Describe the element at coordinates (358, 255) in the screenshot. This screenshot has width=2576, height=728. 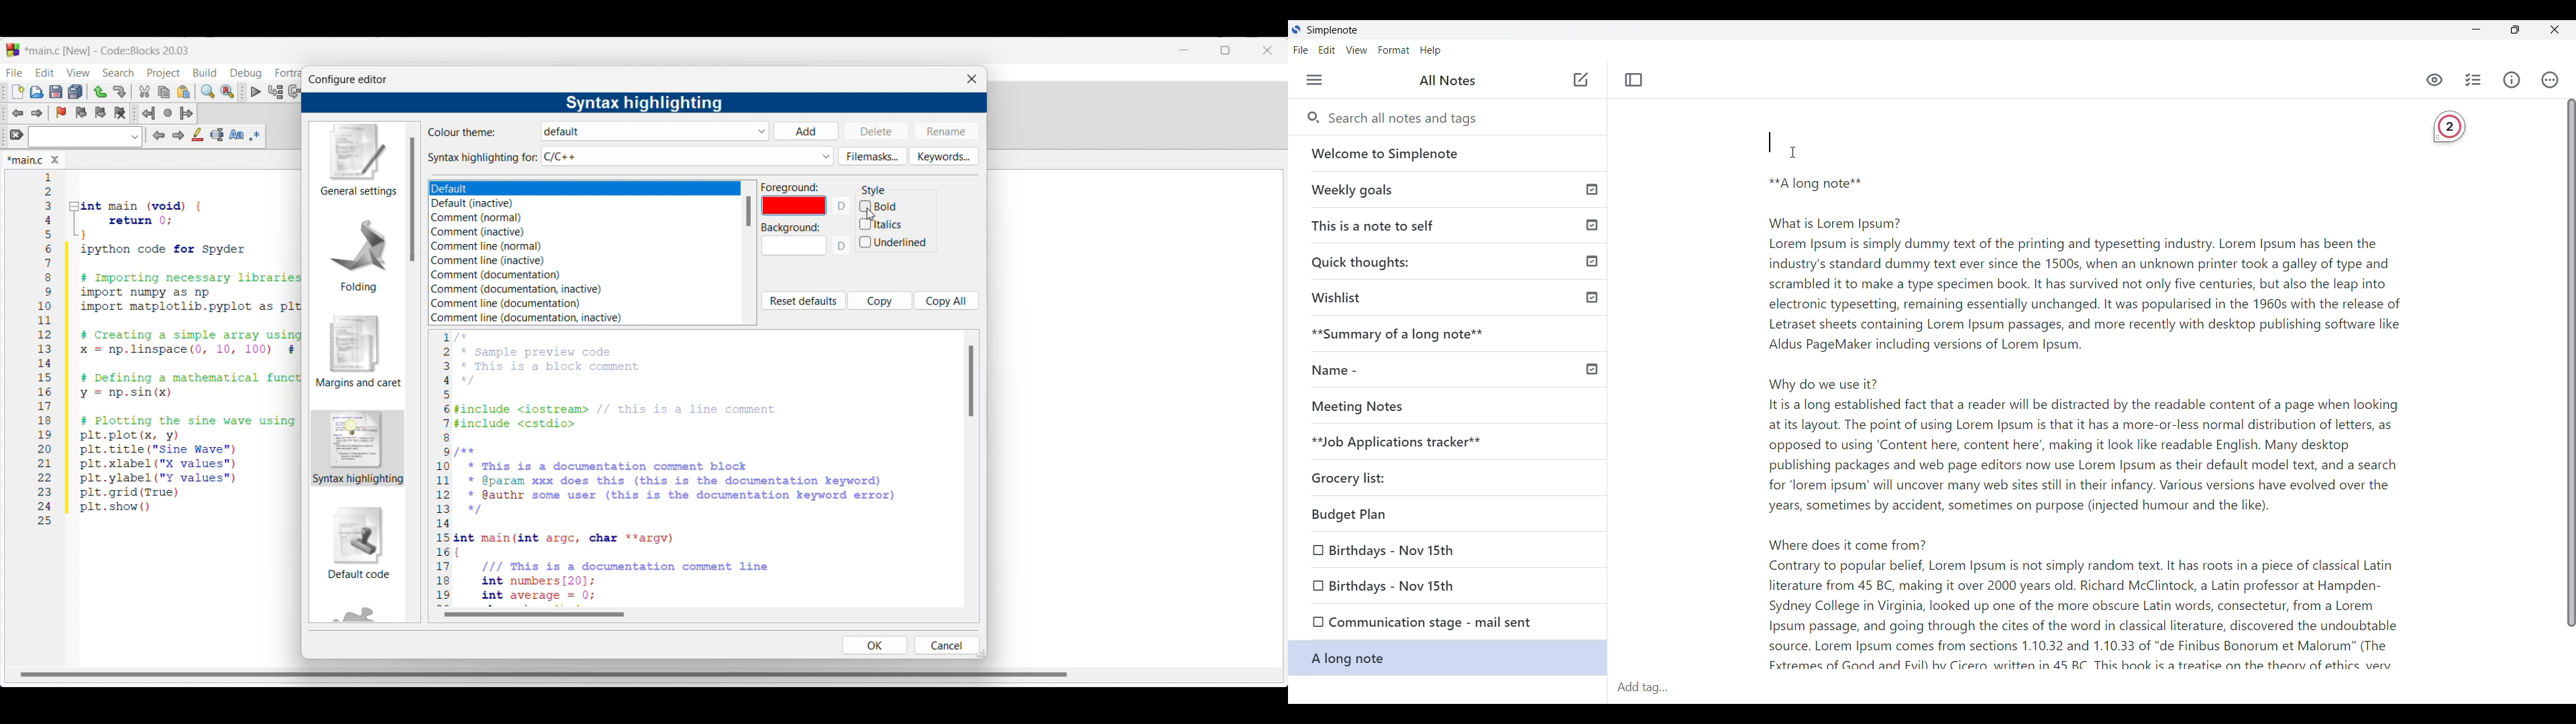
I see `Folding` at that location.